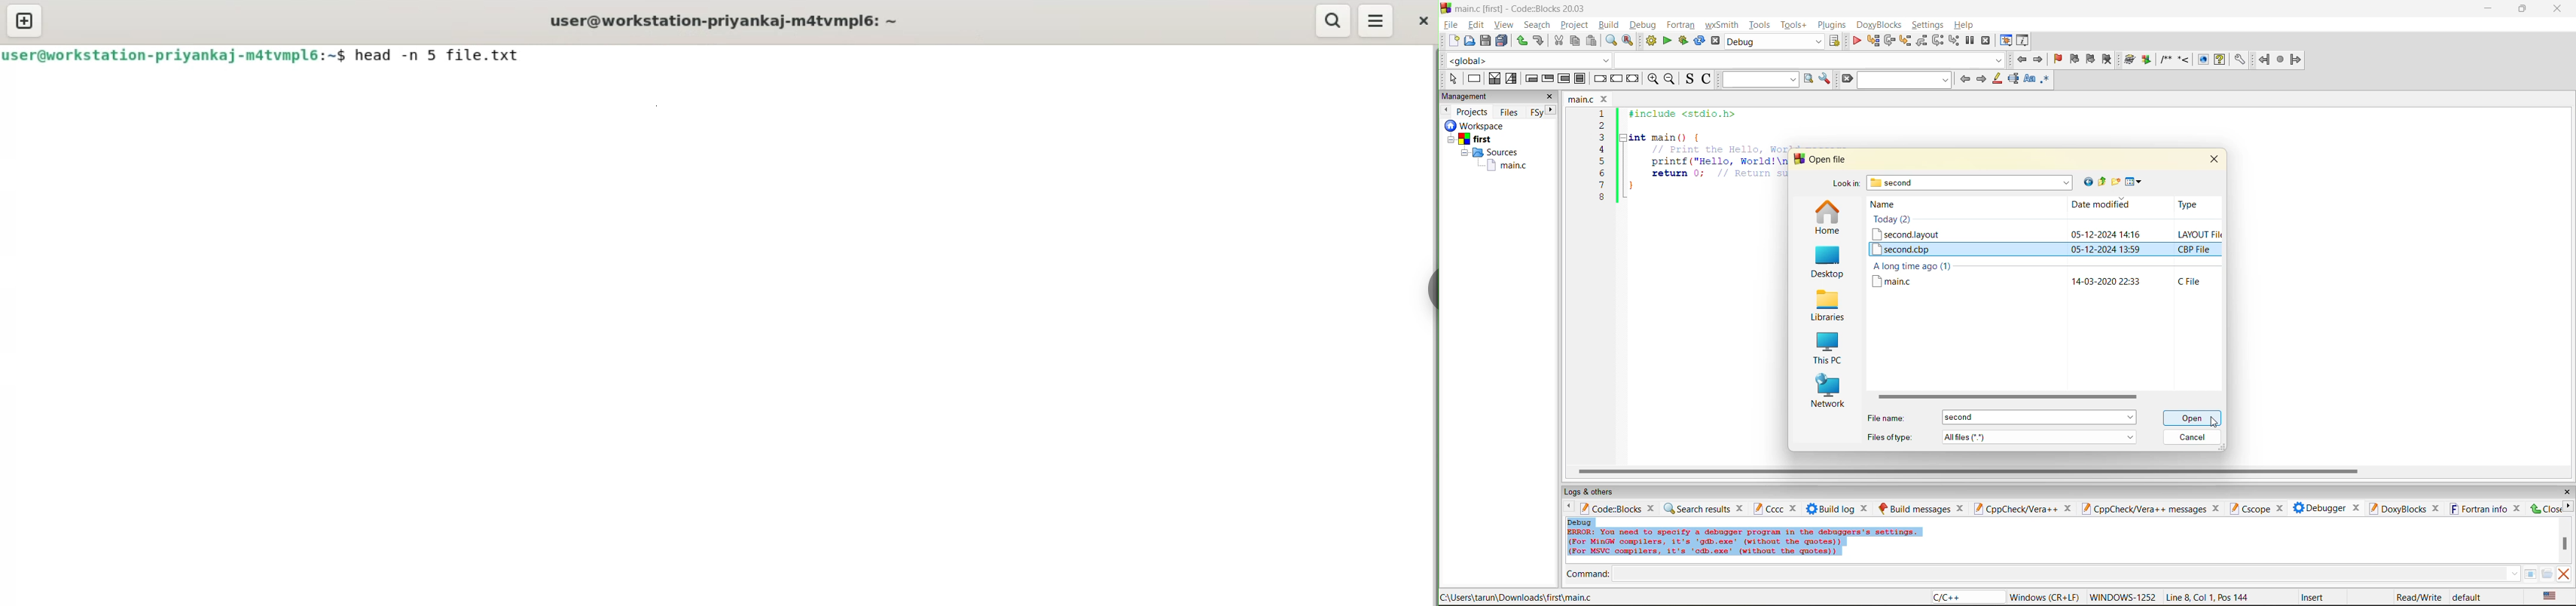 The image size is (2576, 616). I want to click on folder name, so click(1971, 183).